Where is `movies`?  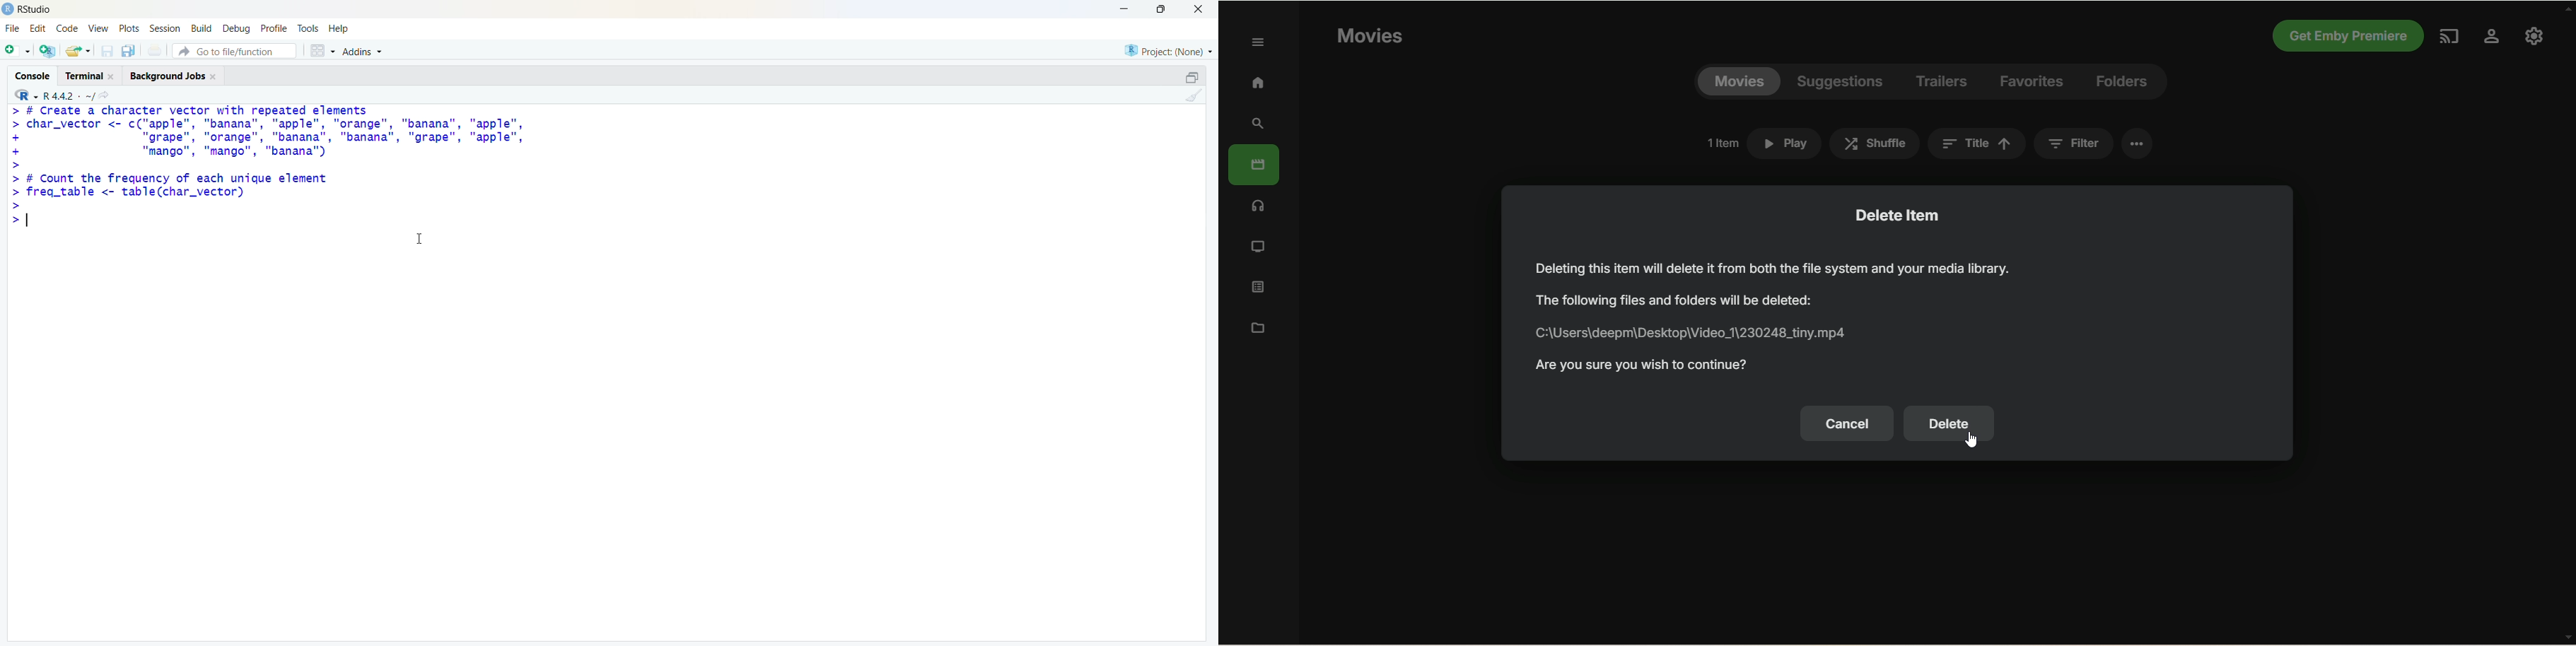 movies is located at coordinates (1254, 165).